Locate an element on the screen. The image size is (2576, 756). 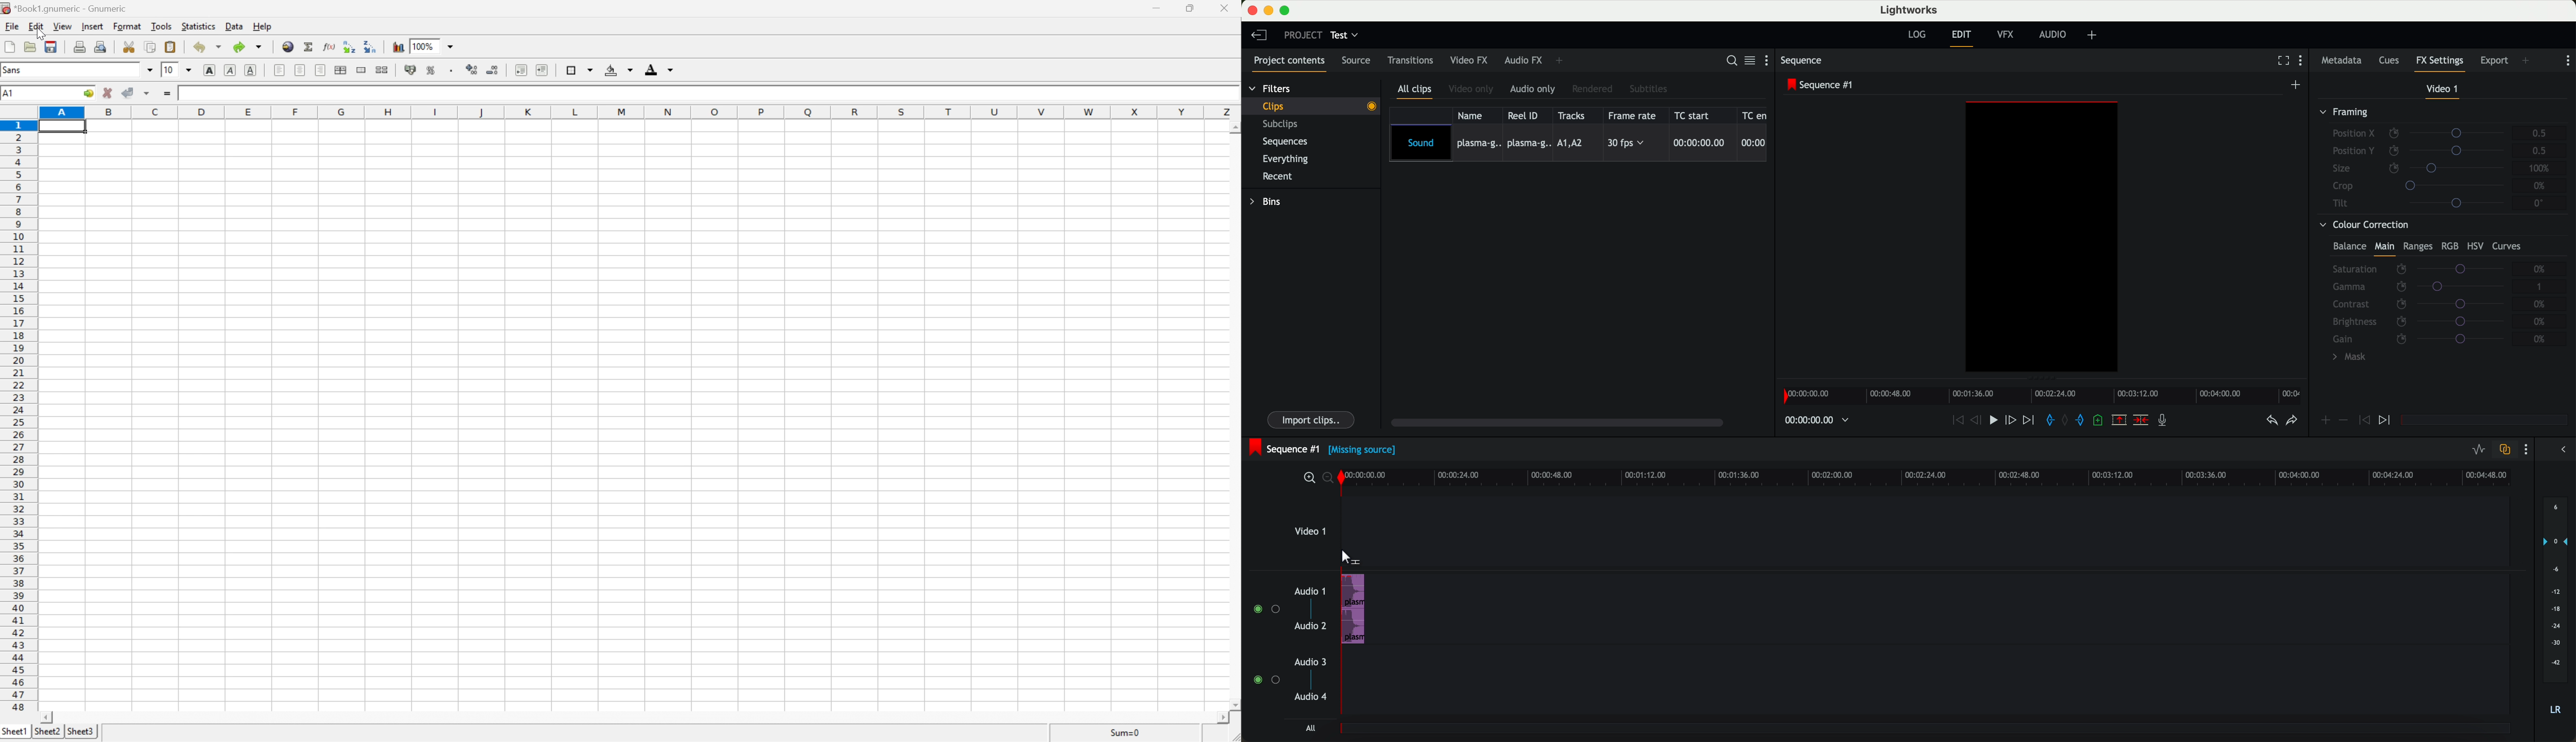
scroll bar is located at coordinates (1562, 424).